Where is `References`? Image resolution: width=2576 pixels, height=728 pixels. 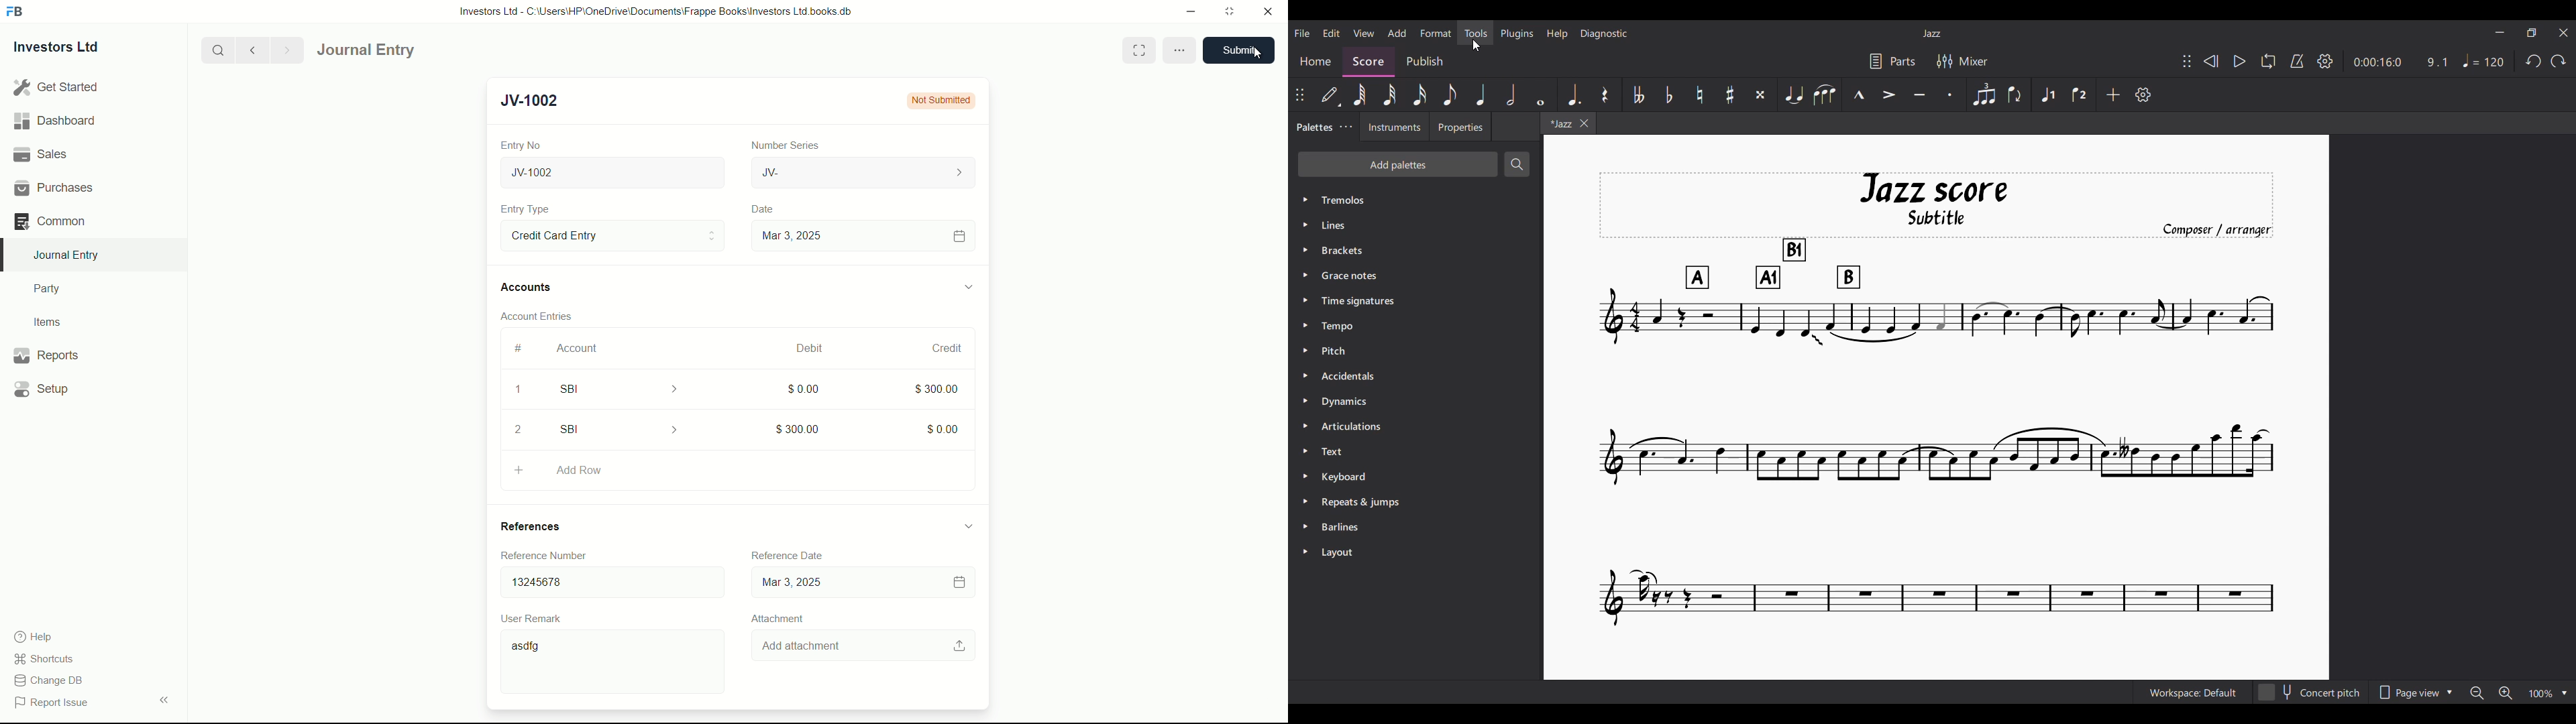
References is located at coordinates (543, 526).